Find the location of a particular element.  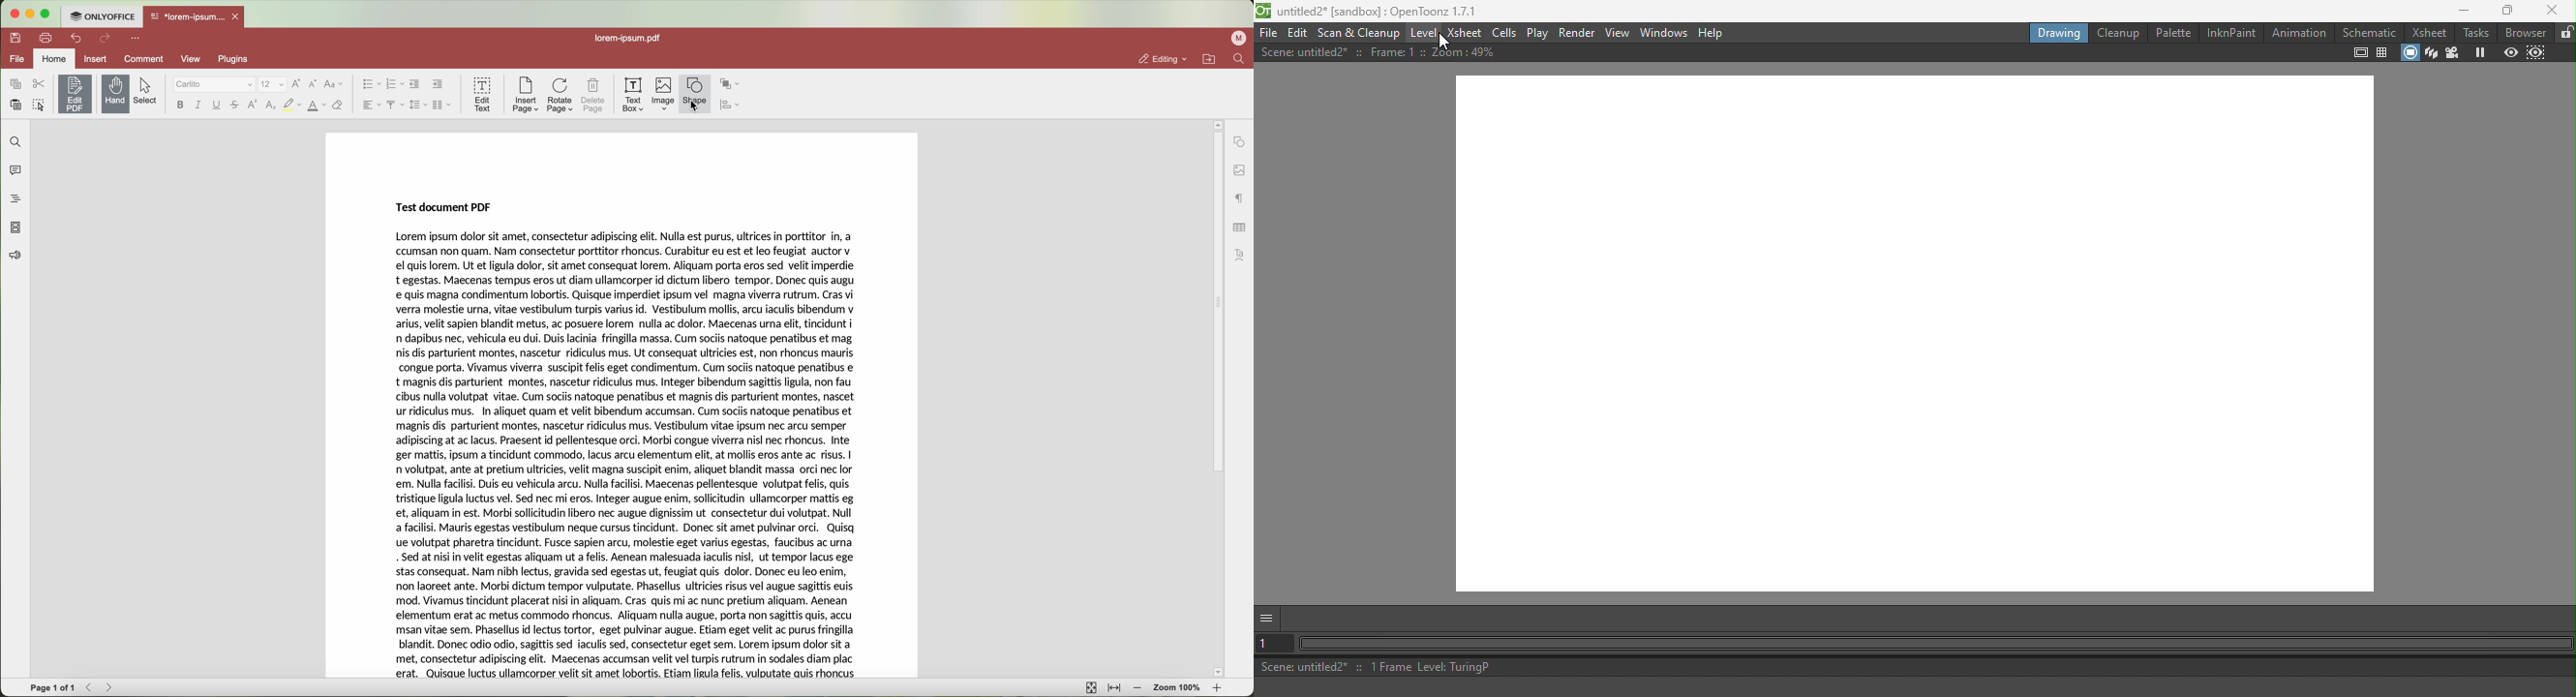

File name is located at coordinates (1366, 11).